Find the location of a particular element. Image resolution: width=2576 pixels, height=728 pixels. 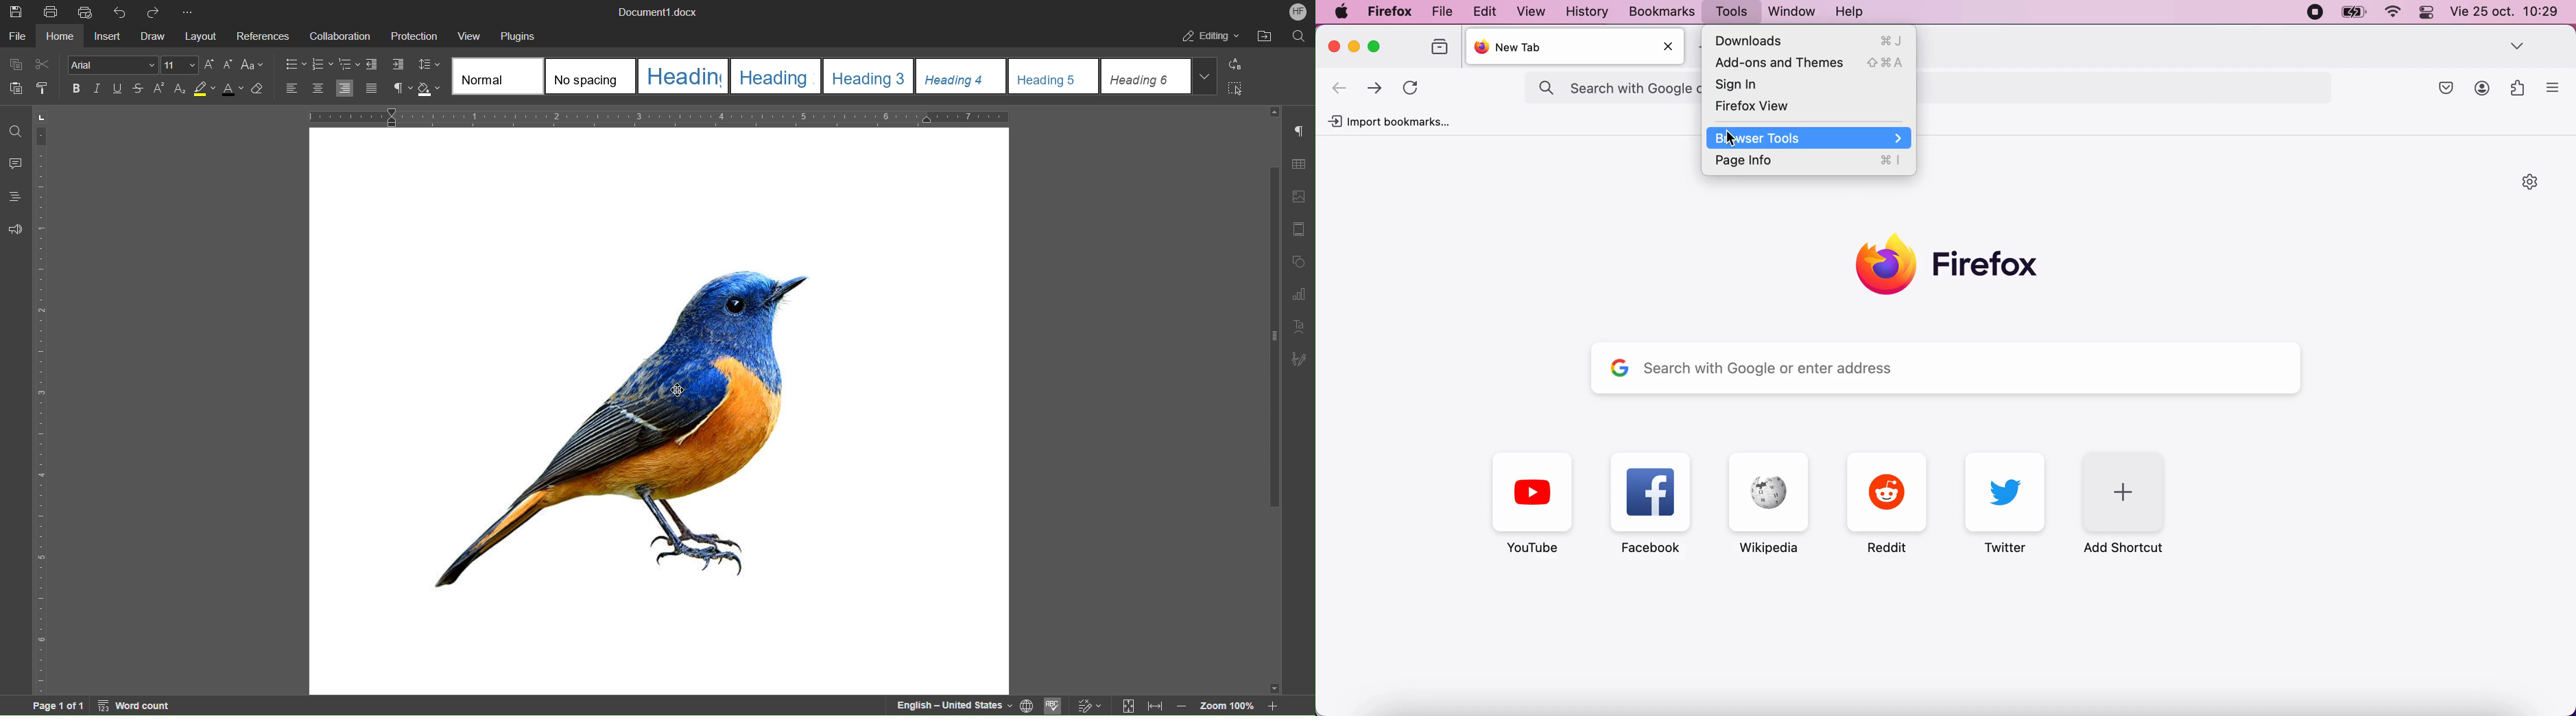

Page Template is located at coordinates (1299, 226).